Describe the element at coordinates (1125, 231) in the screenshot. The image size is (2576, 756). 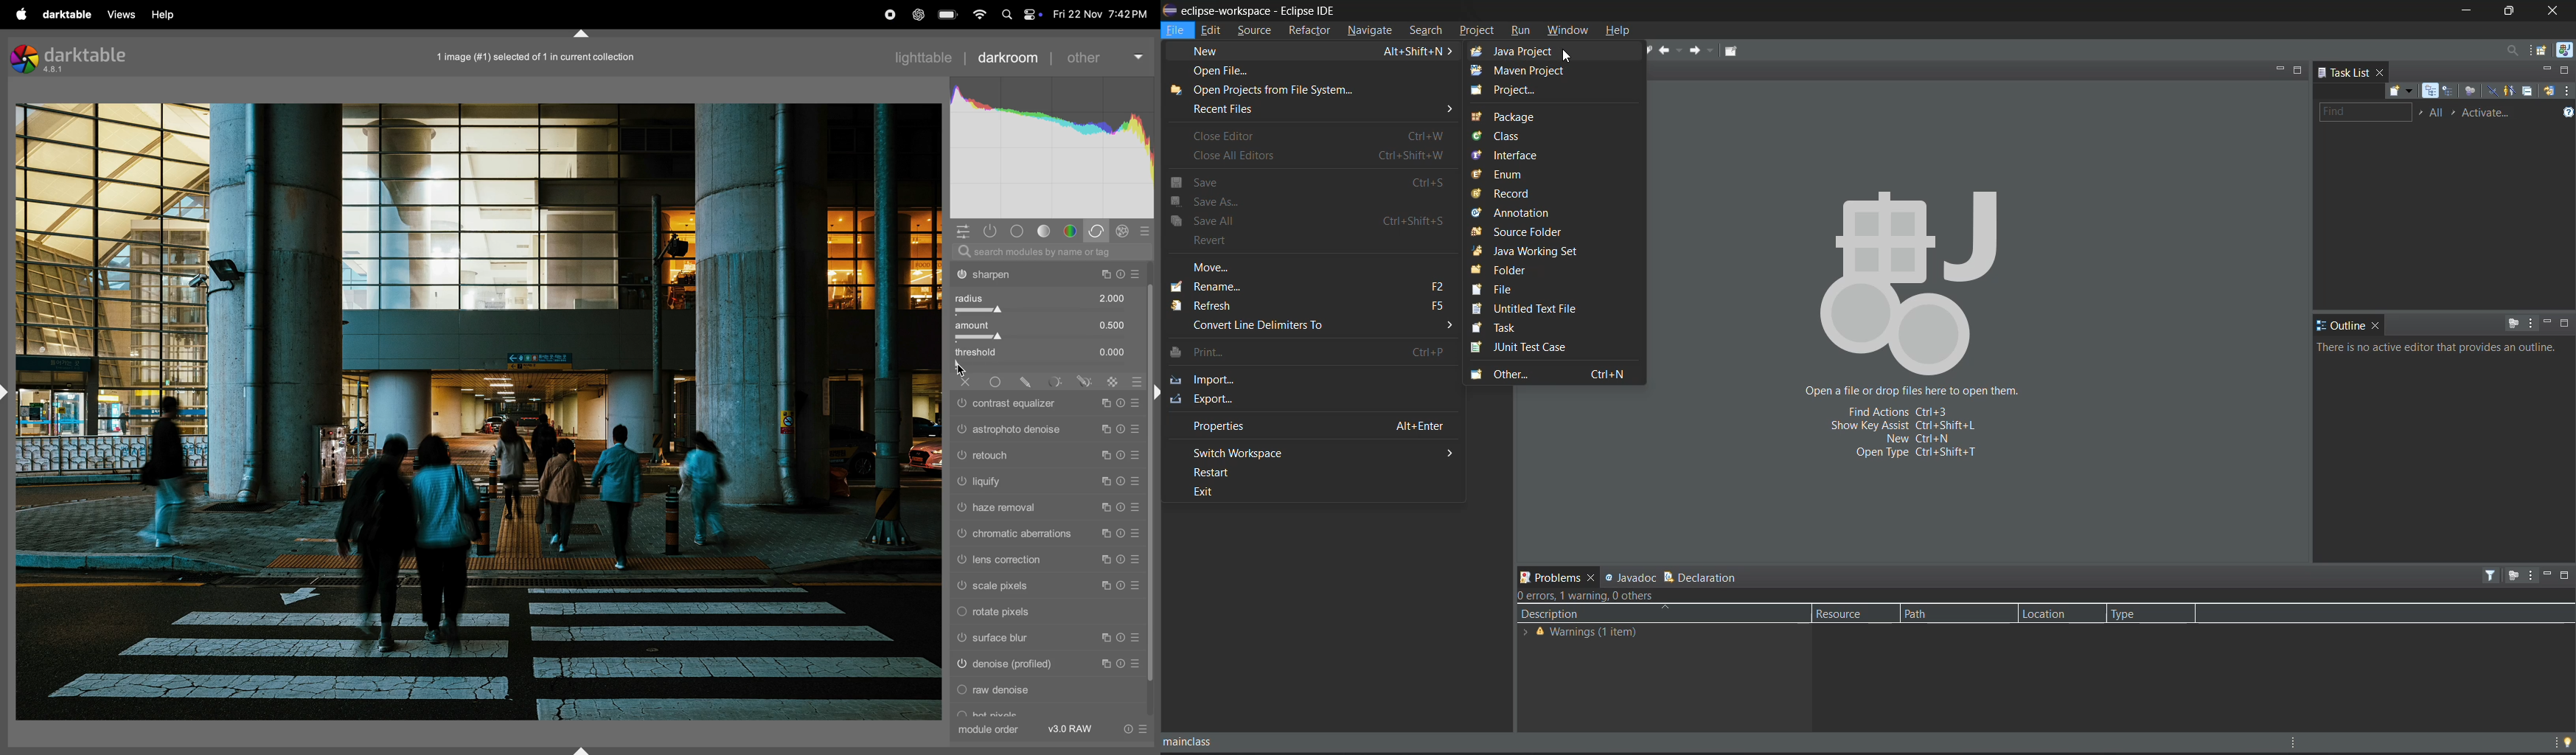
I see `effect` at that location.